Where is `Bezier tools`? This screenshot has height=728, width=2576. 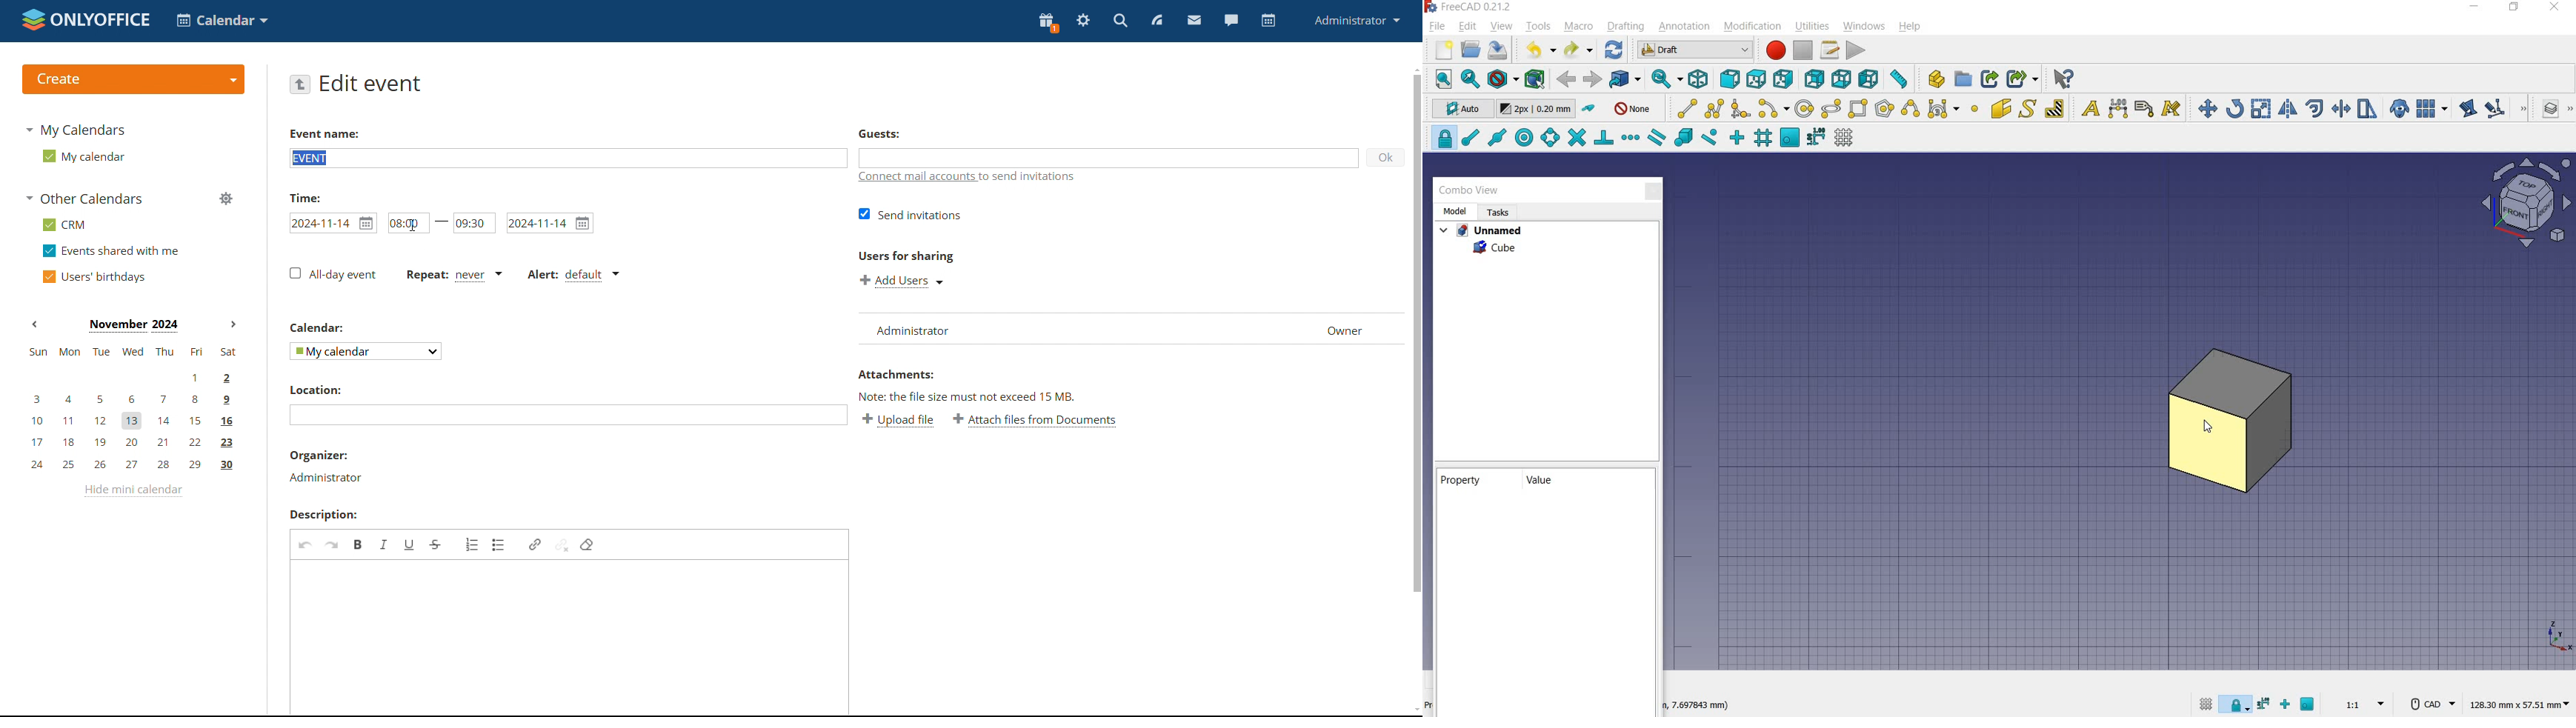 Bezier tools is located at coordinates (1943, 110).